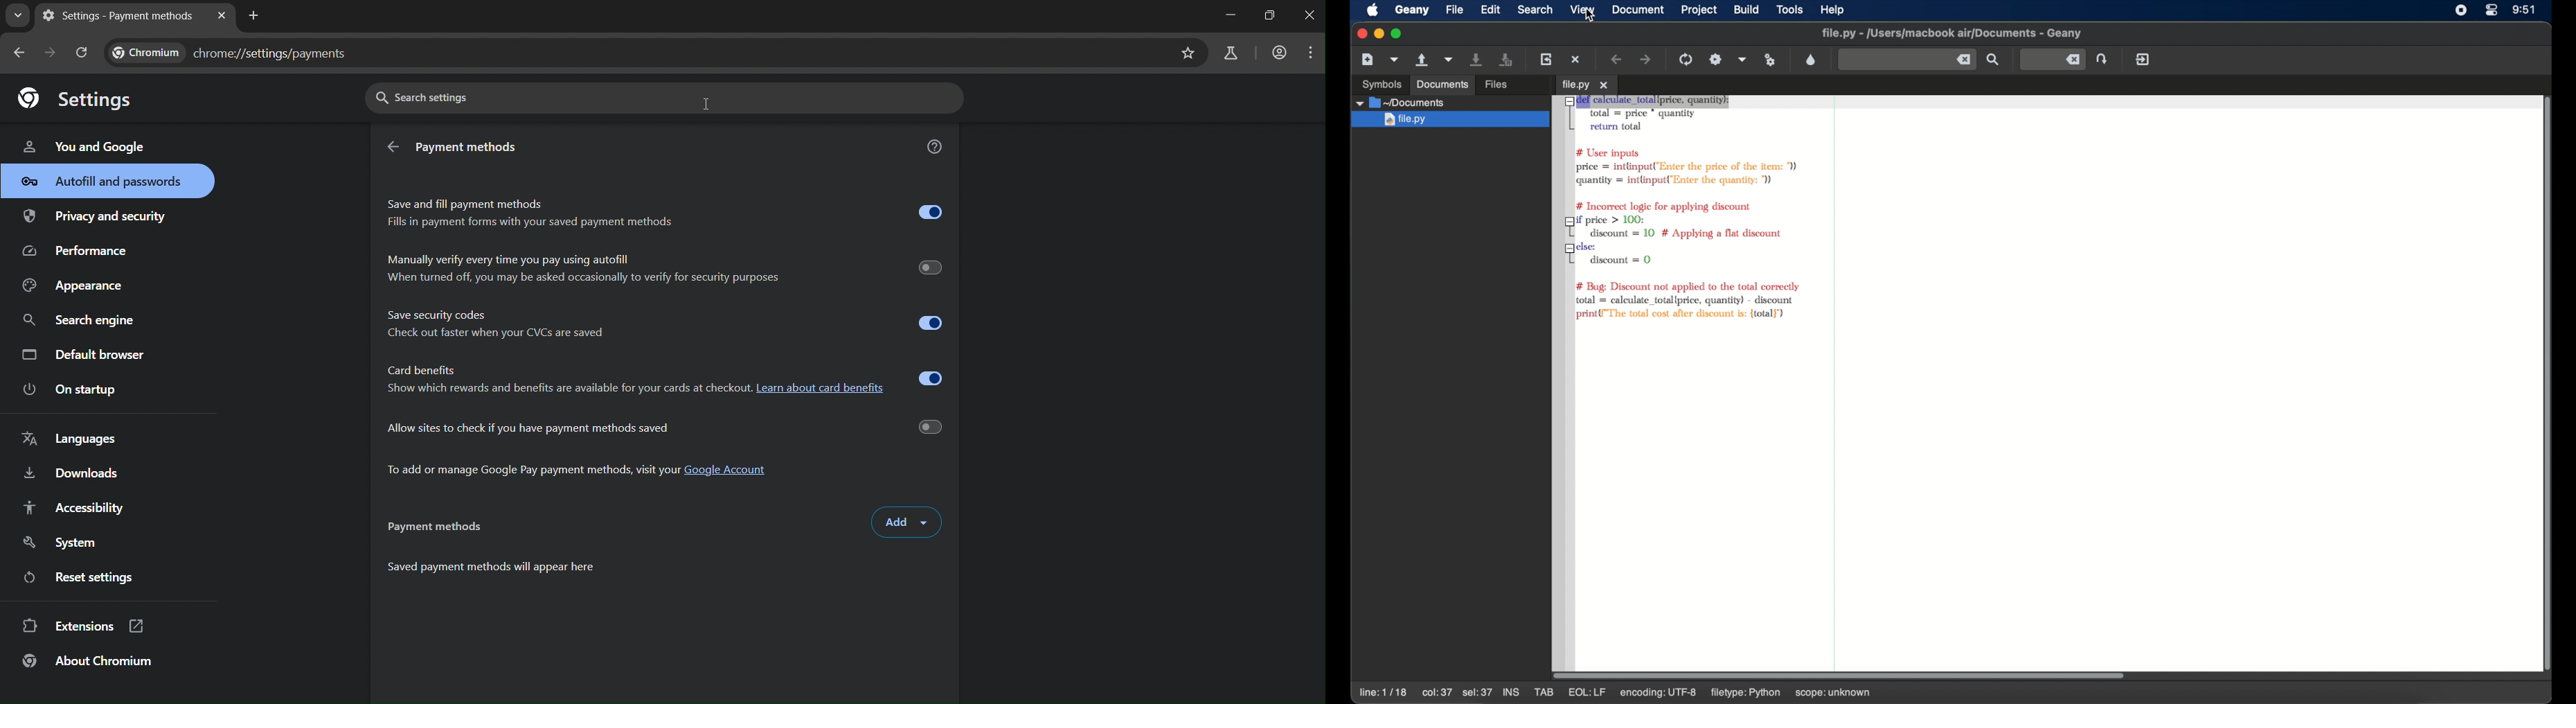 The height and width of the screenshot is (728, 2576). Describe the element at coordinates (2462, 10) in the screenshot. I see `screen recorder icon` at that location.